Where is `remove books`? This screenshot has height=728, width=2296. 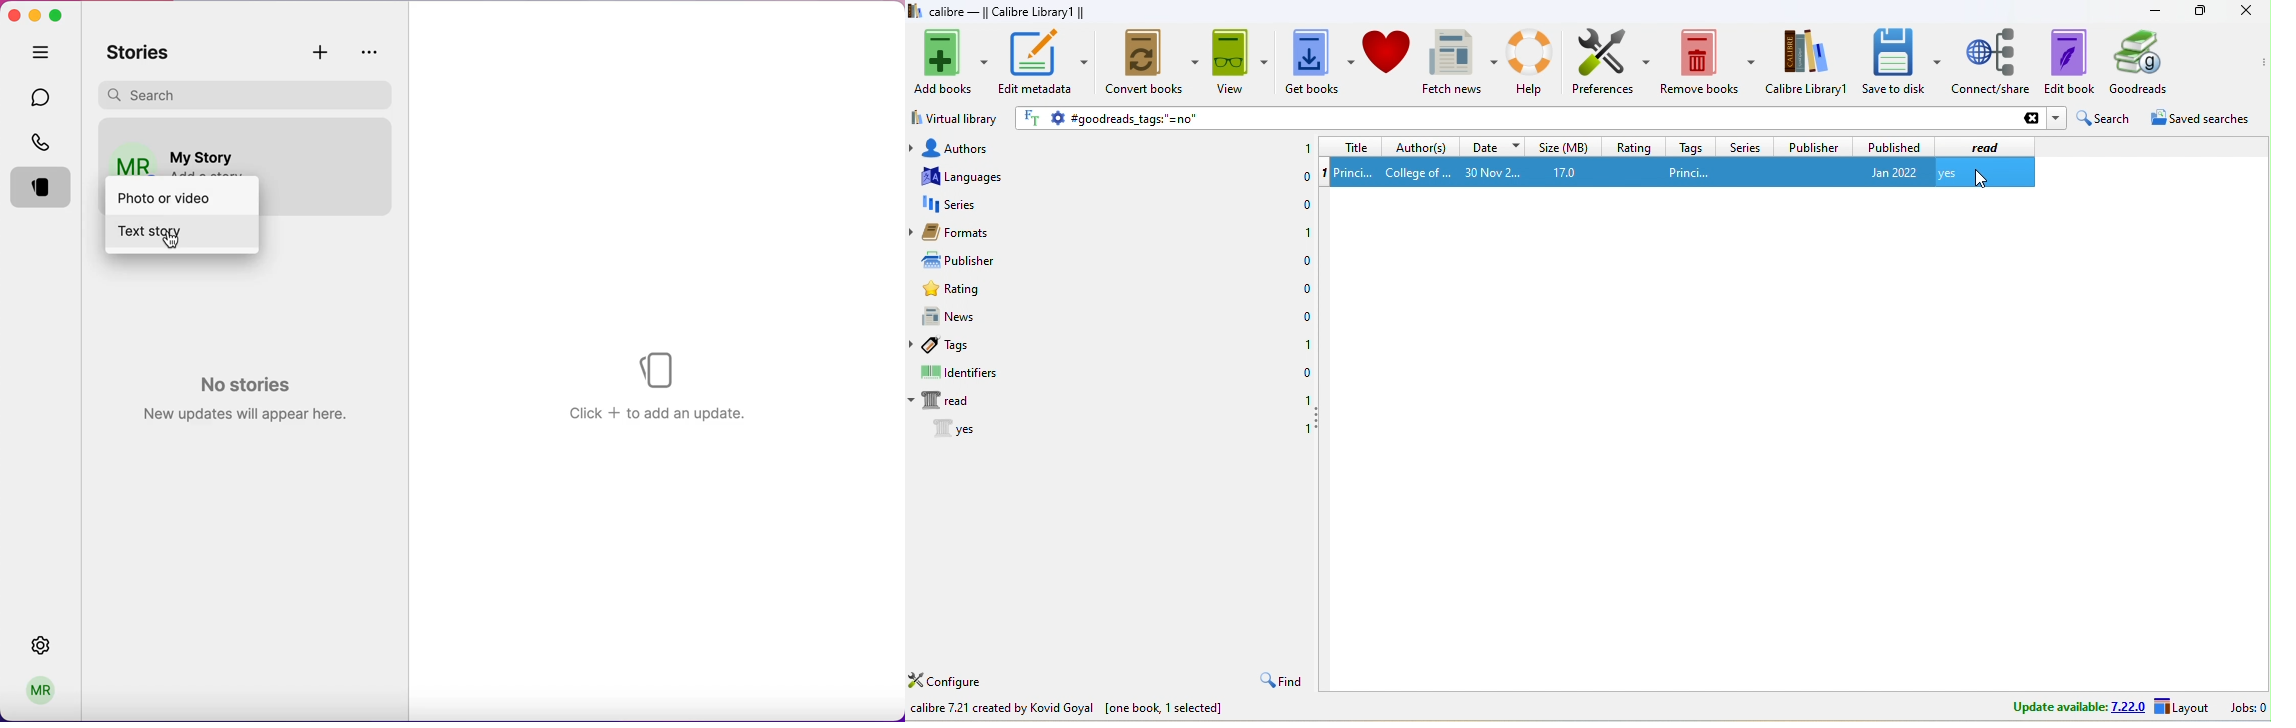 remove books is located at coordinates (1707, 61).